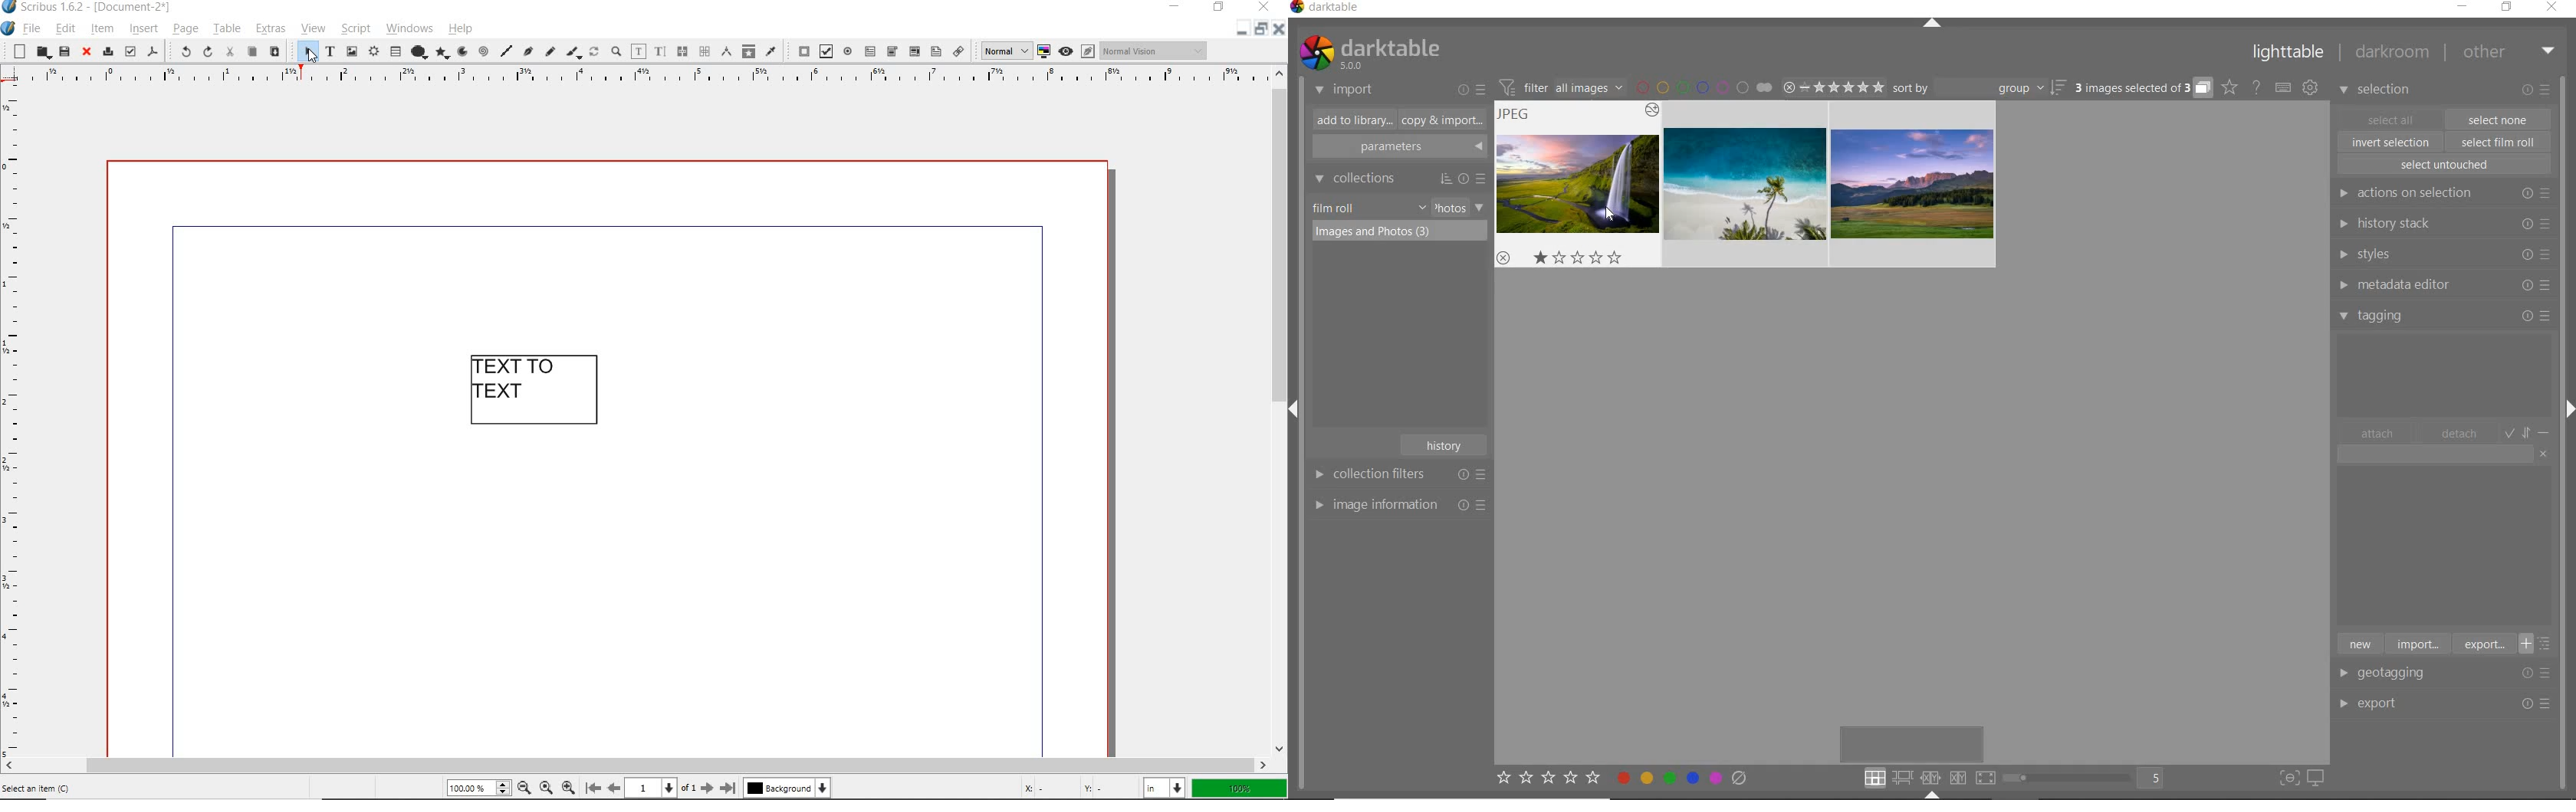 The width and height of the screenshot is (2576, 812). What do you see at coordinates (1746, 184) in the screenshot?
I see `images` at bounding box center [1746, 184].